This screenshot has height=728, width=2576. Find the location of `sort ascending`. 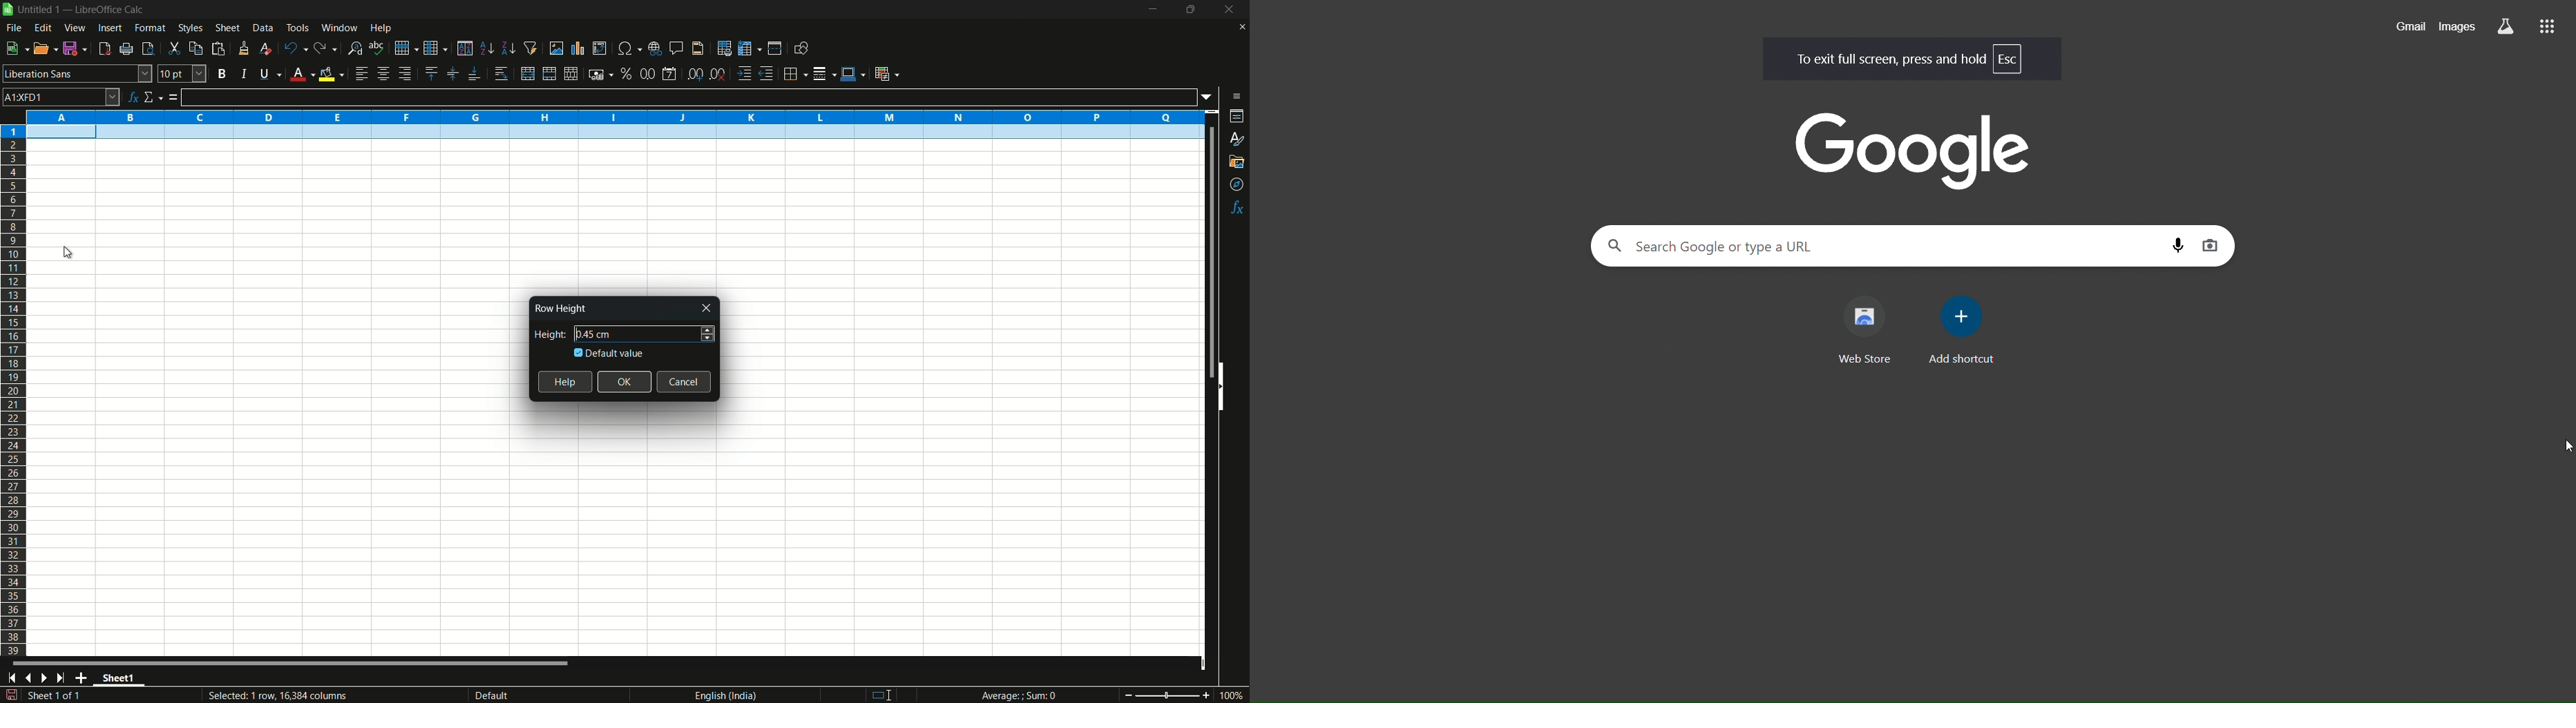

sort ascending is located at coordinates (486, 49).